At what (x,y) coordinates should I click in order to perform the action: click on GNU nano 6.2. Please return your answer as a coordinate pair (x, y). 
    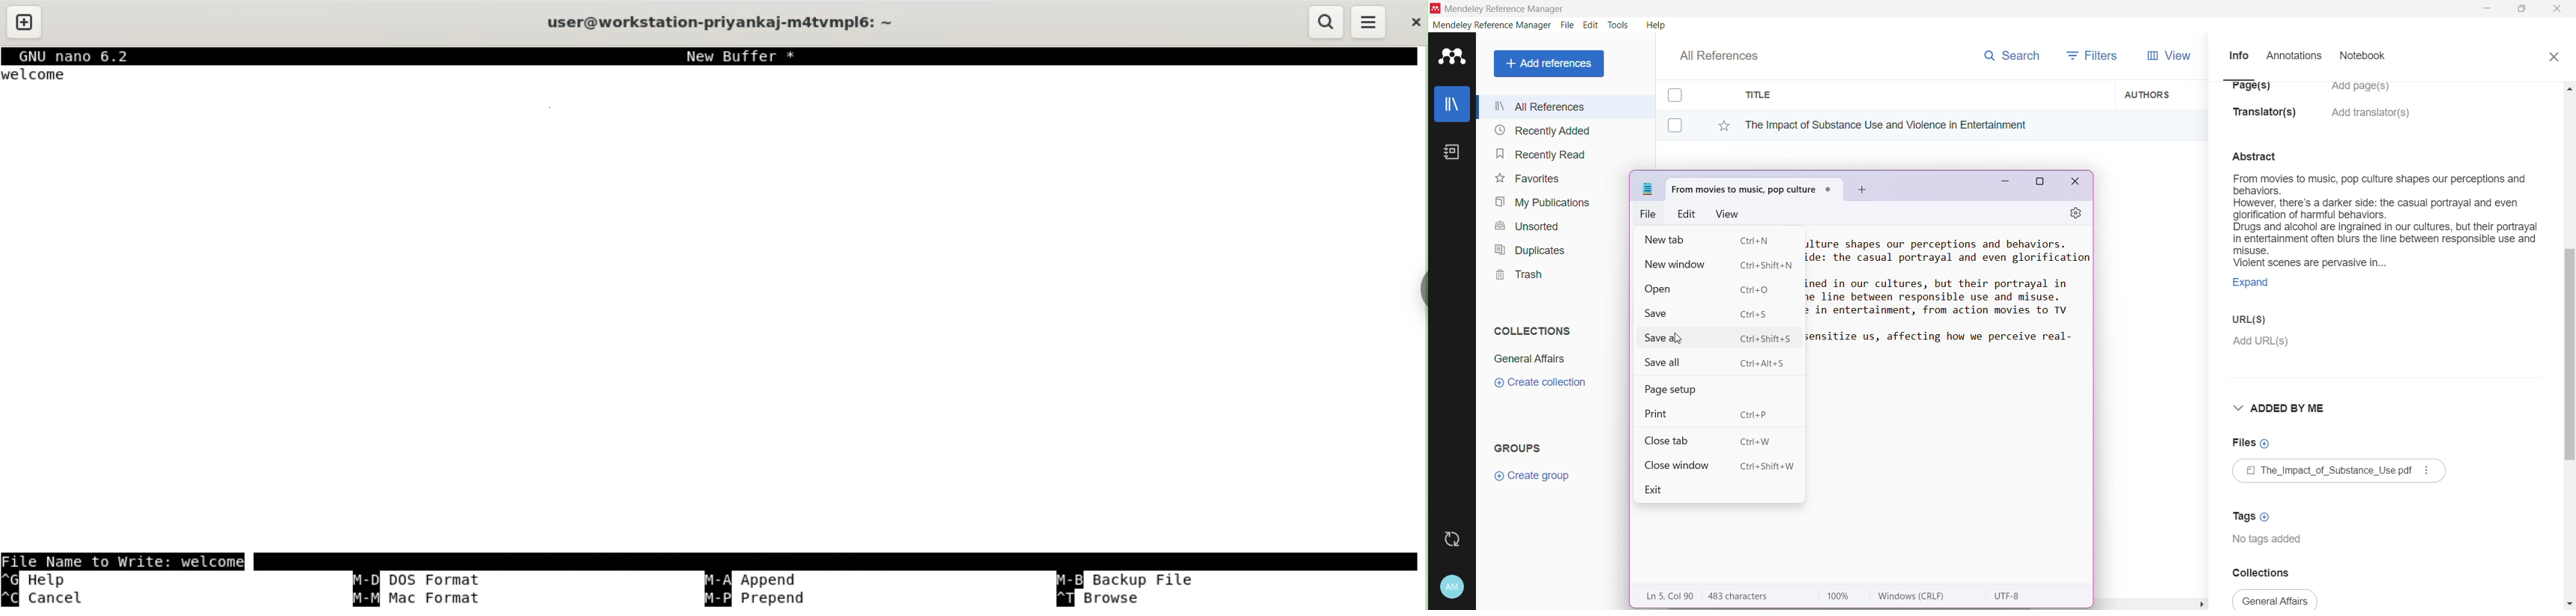
    Looking at the image, I should click on (79, 57).